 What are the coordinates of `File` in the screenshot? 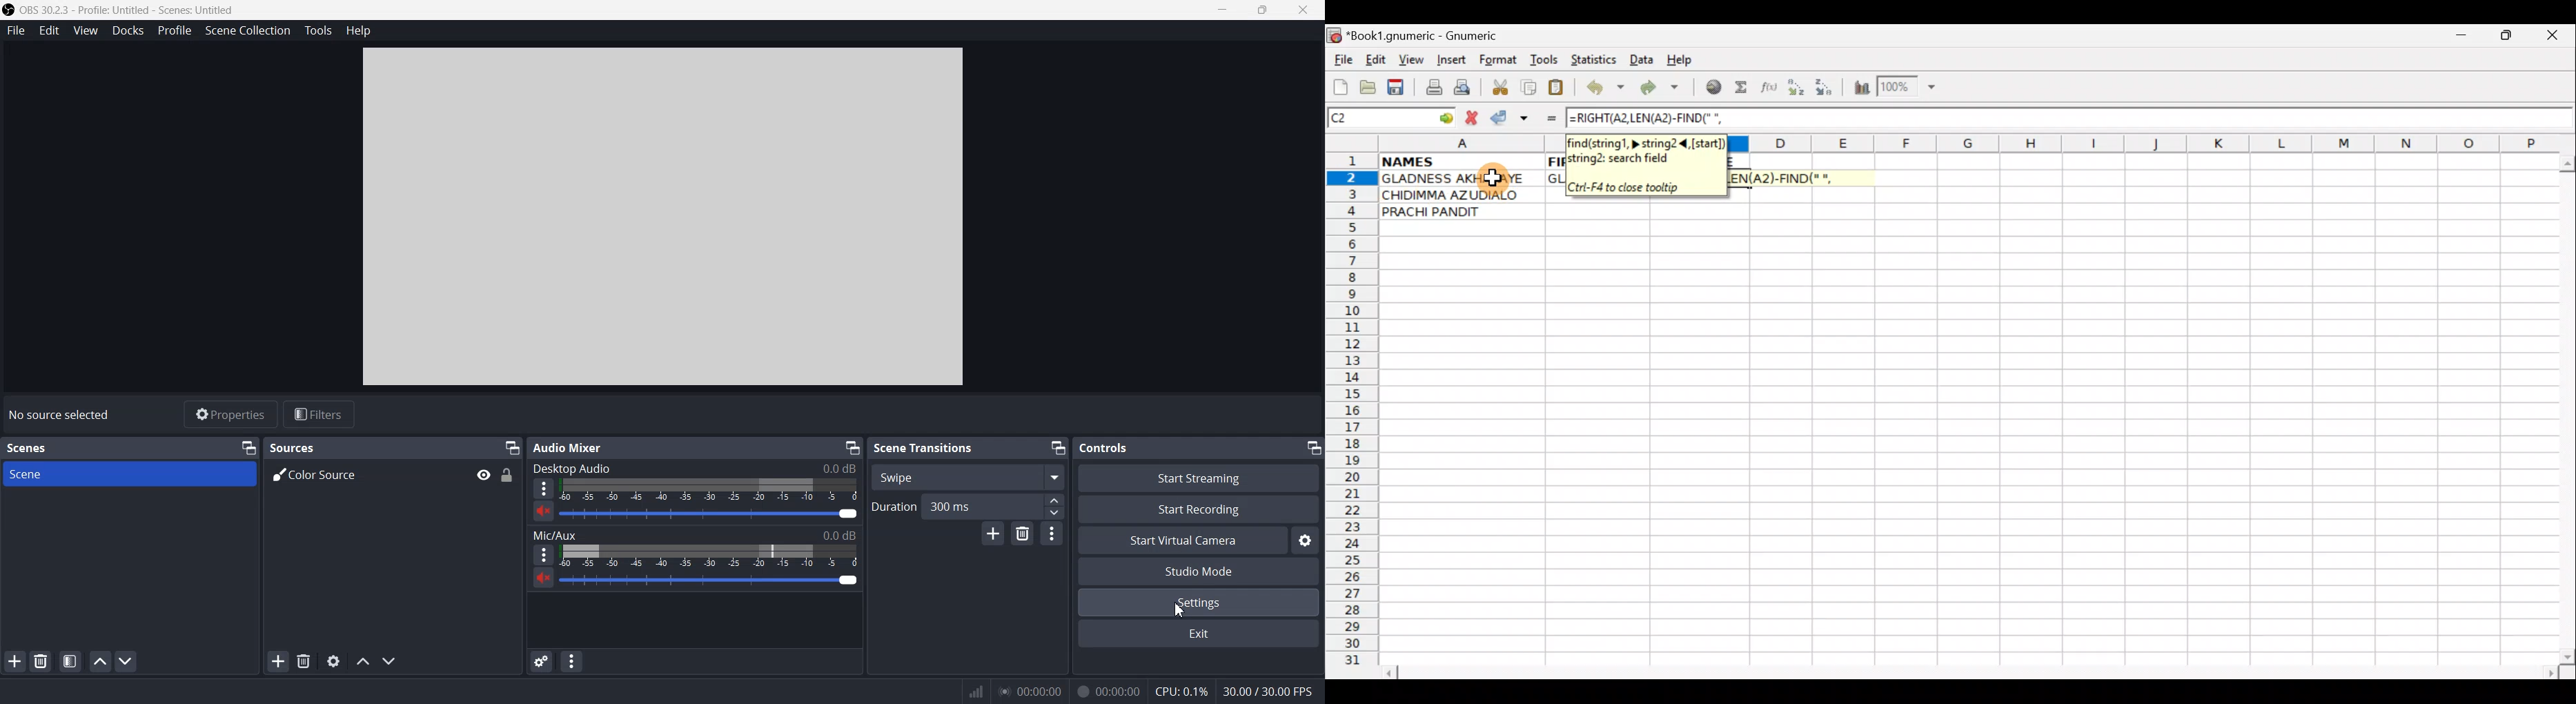 It's located at (1342, 61).